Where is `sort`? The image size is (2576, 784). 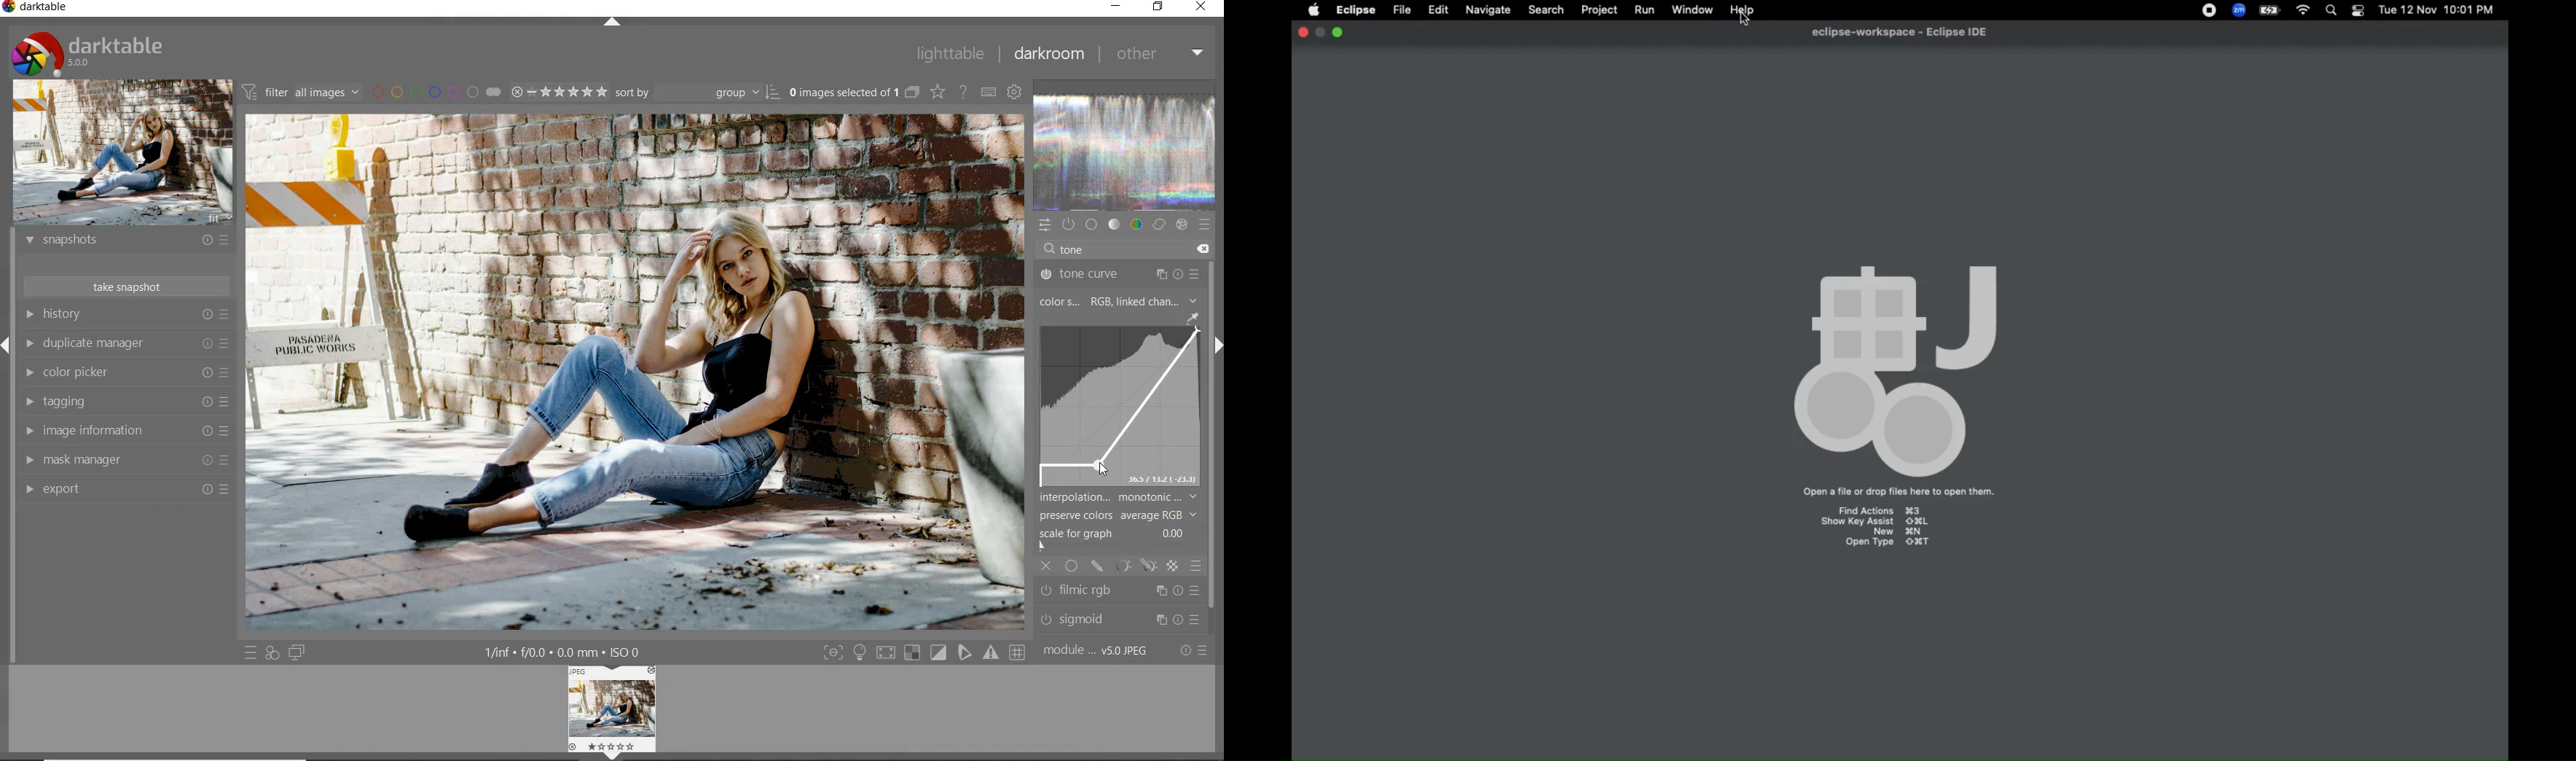 sort is located at coordinates (698, 95).